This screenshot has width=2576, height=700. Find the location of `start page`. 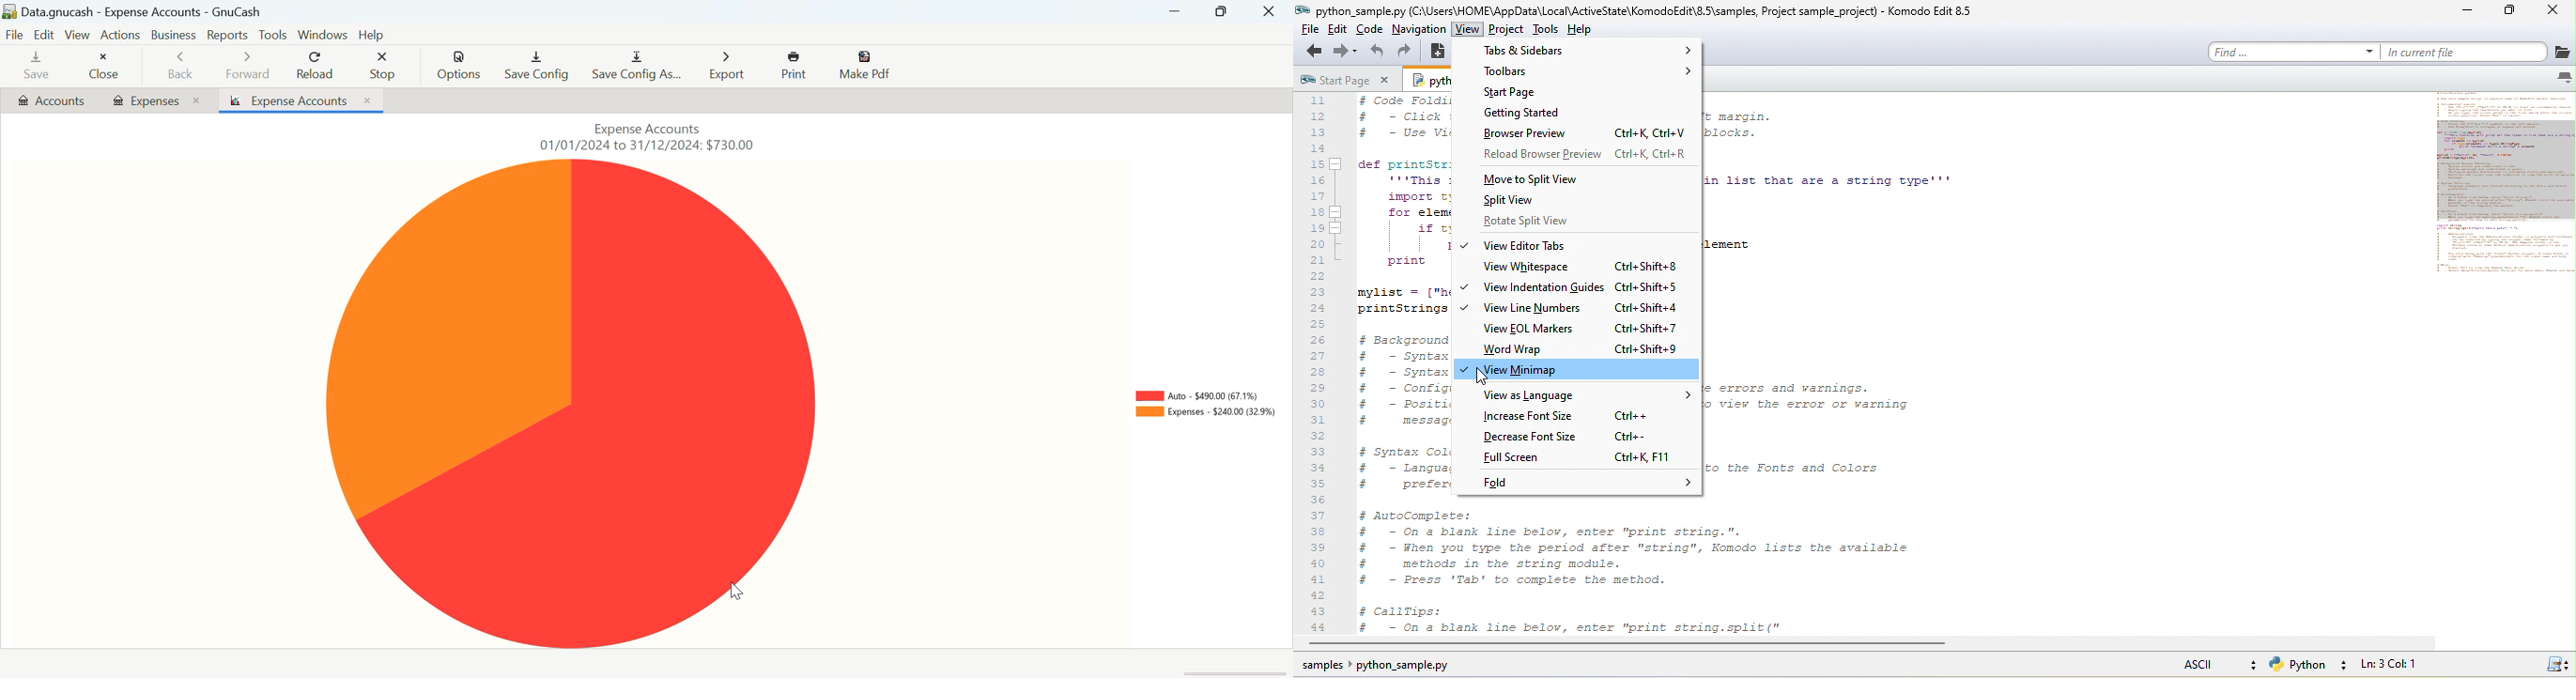

start page is located at coordinates (1350, 81).